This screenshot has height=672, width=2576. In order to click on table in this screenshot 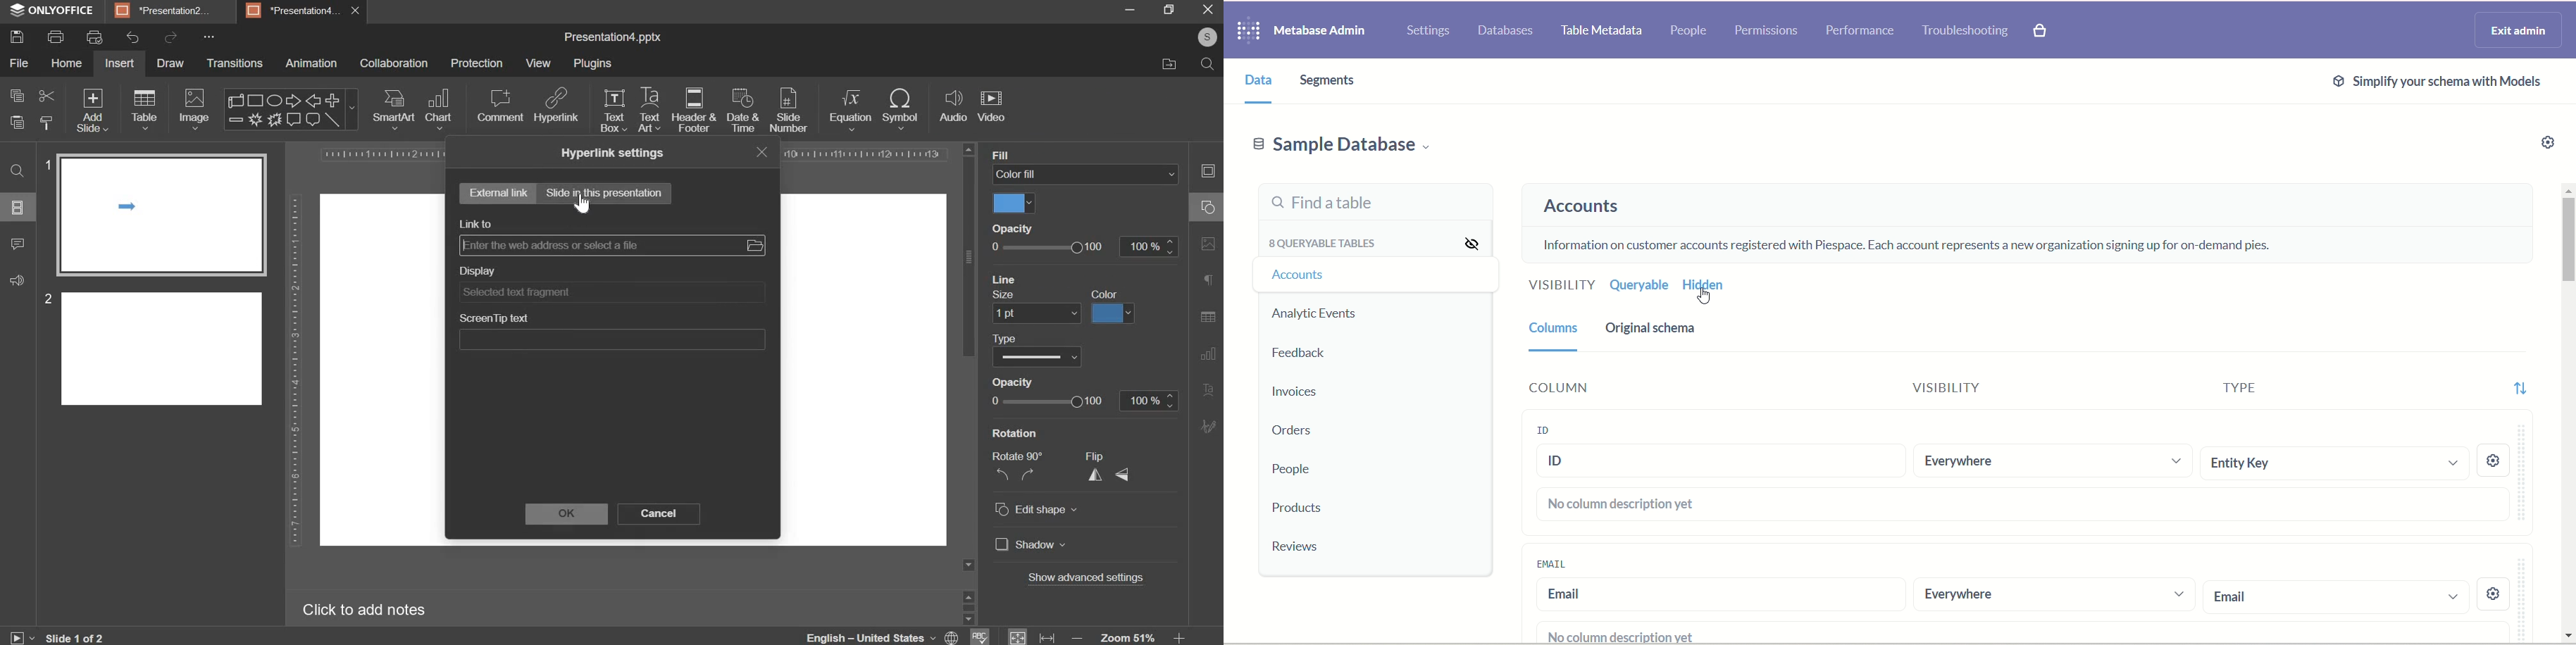, I will do `click(145, 111)`.